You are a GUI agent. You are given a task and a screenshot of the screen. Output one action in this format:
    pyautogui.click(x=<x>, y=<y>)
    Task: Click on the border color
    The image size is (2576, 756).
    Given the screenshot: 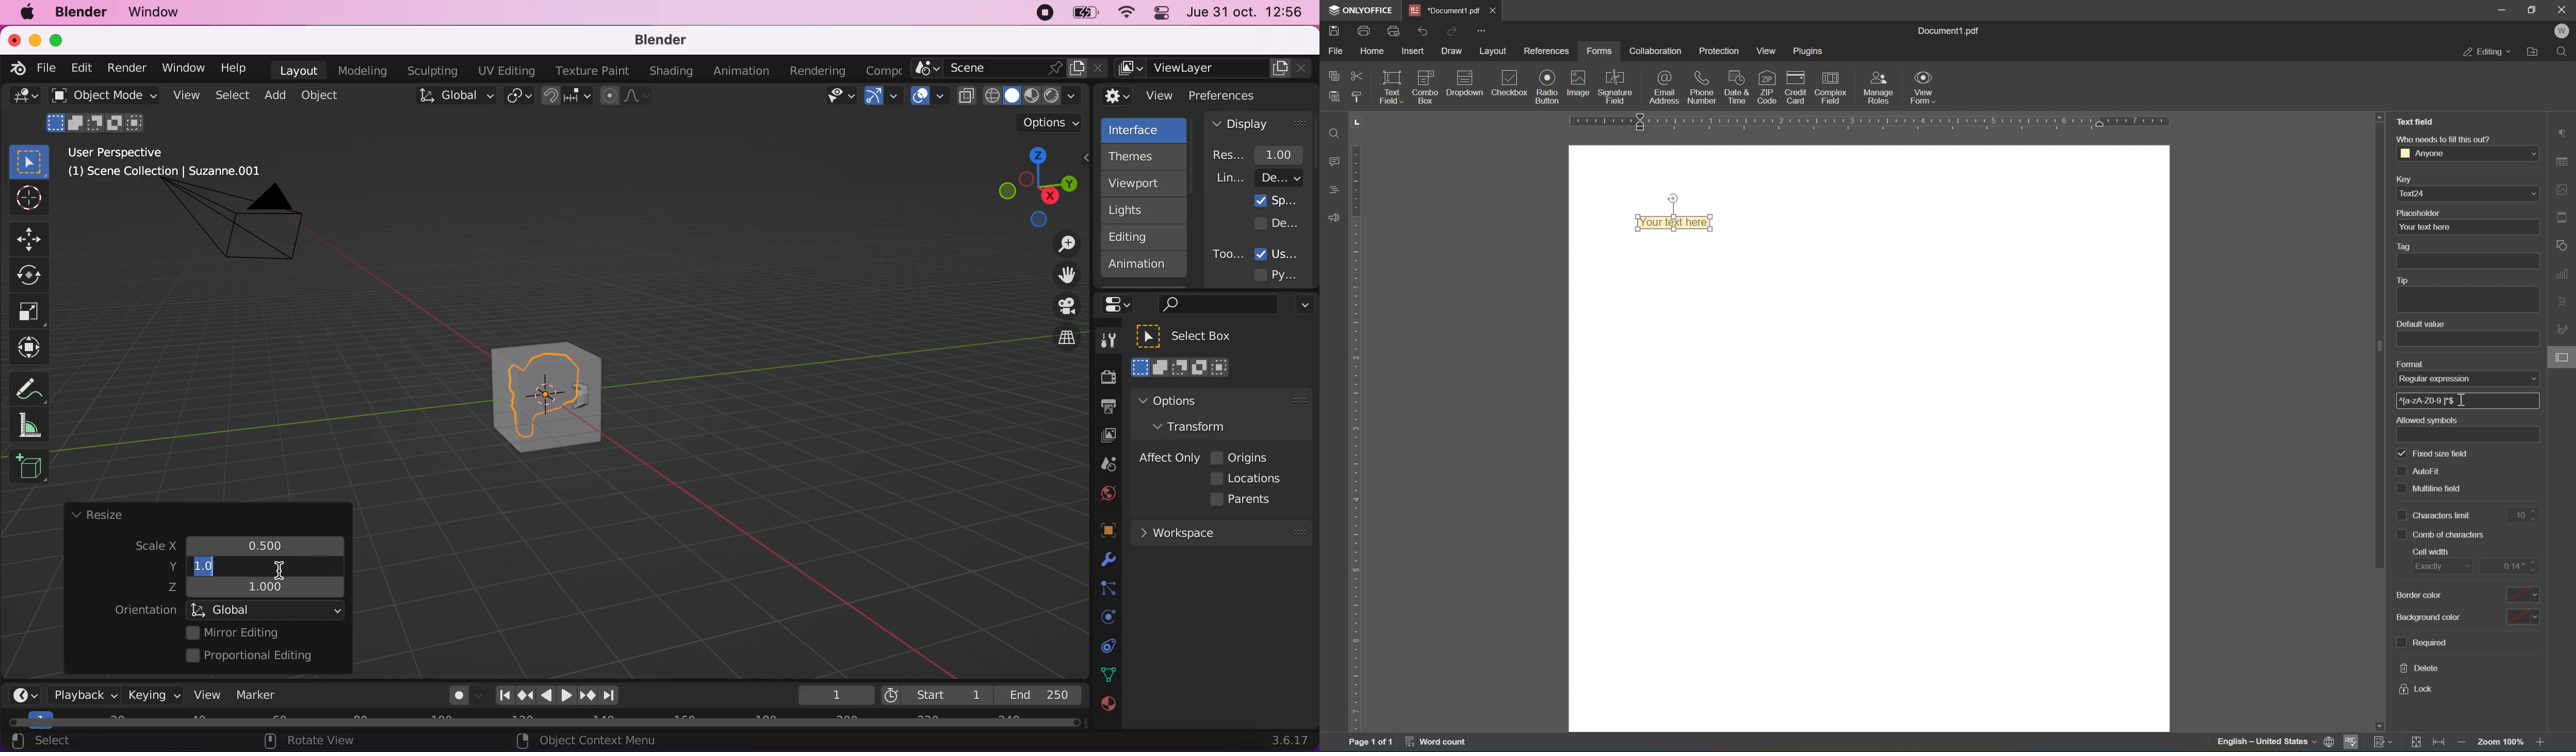 What is the action you would take?
    pyautogui.click(x=2418, y=594)
    